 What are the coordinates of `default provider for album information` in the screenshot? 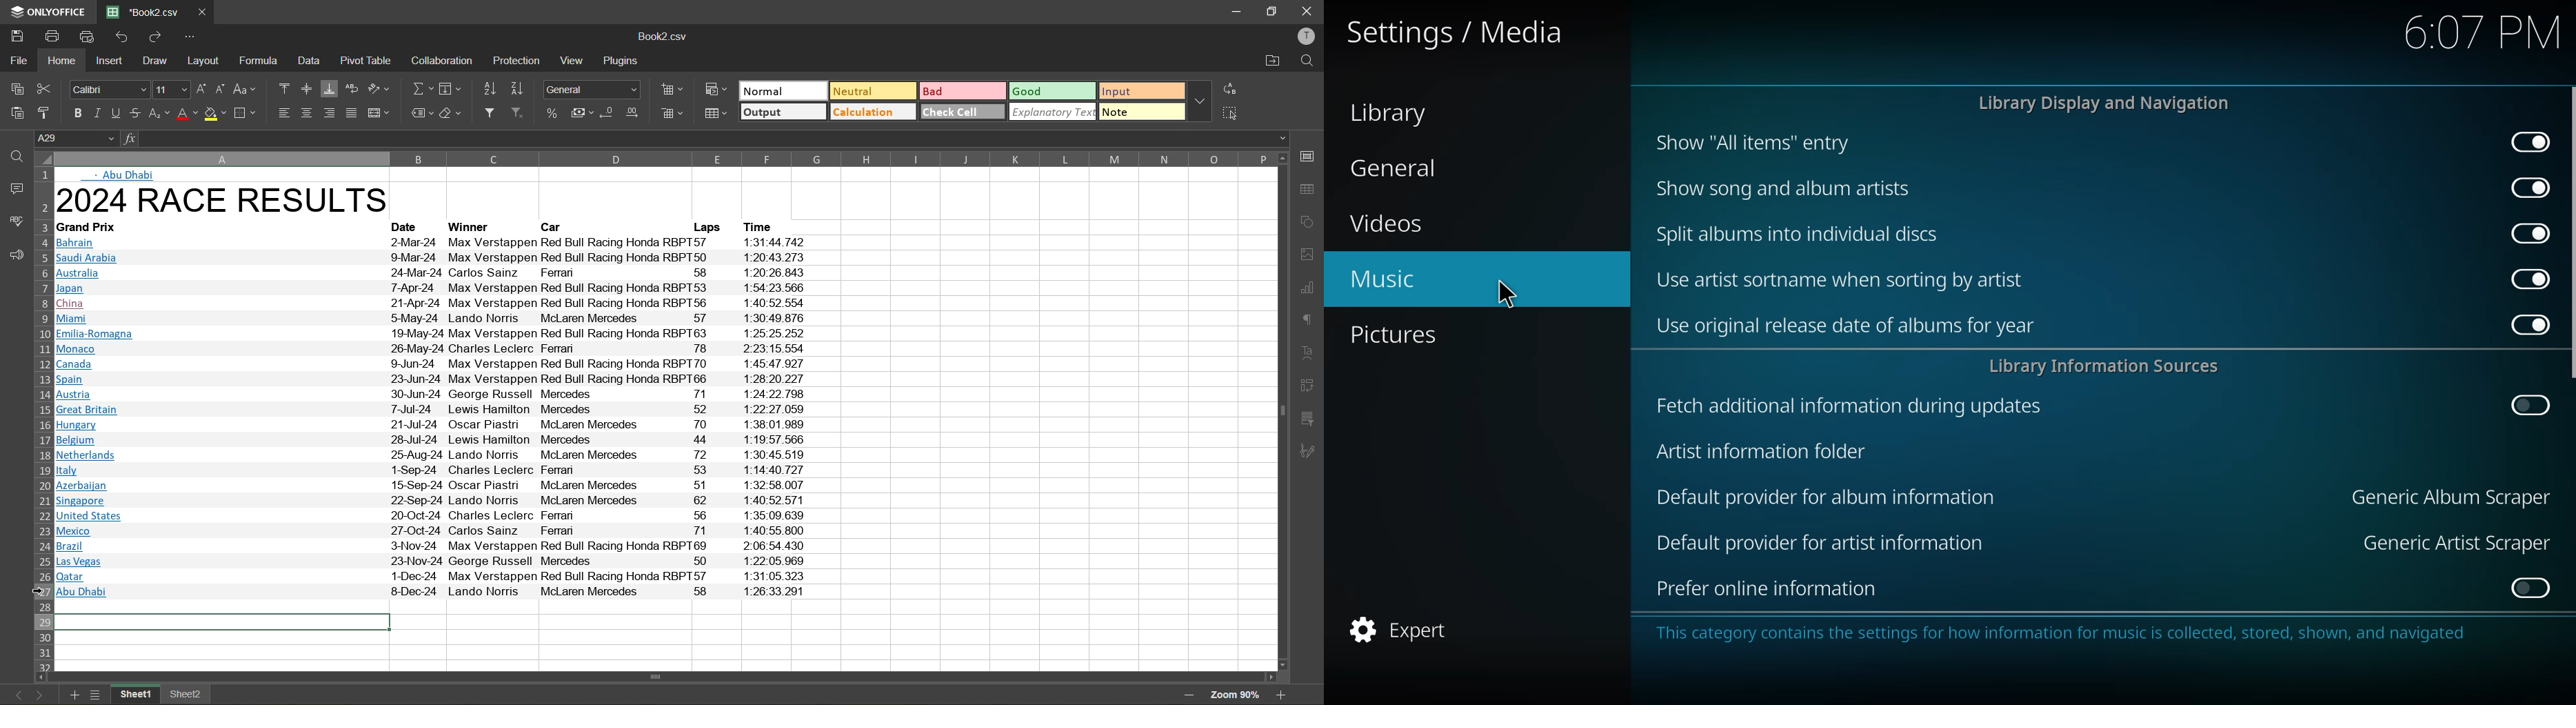 It's located at (1835, 499).